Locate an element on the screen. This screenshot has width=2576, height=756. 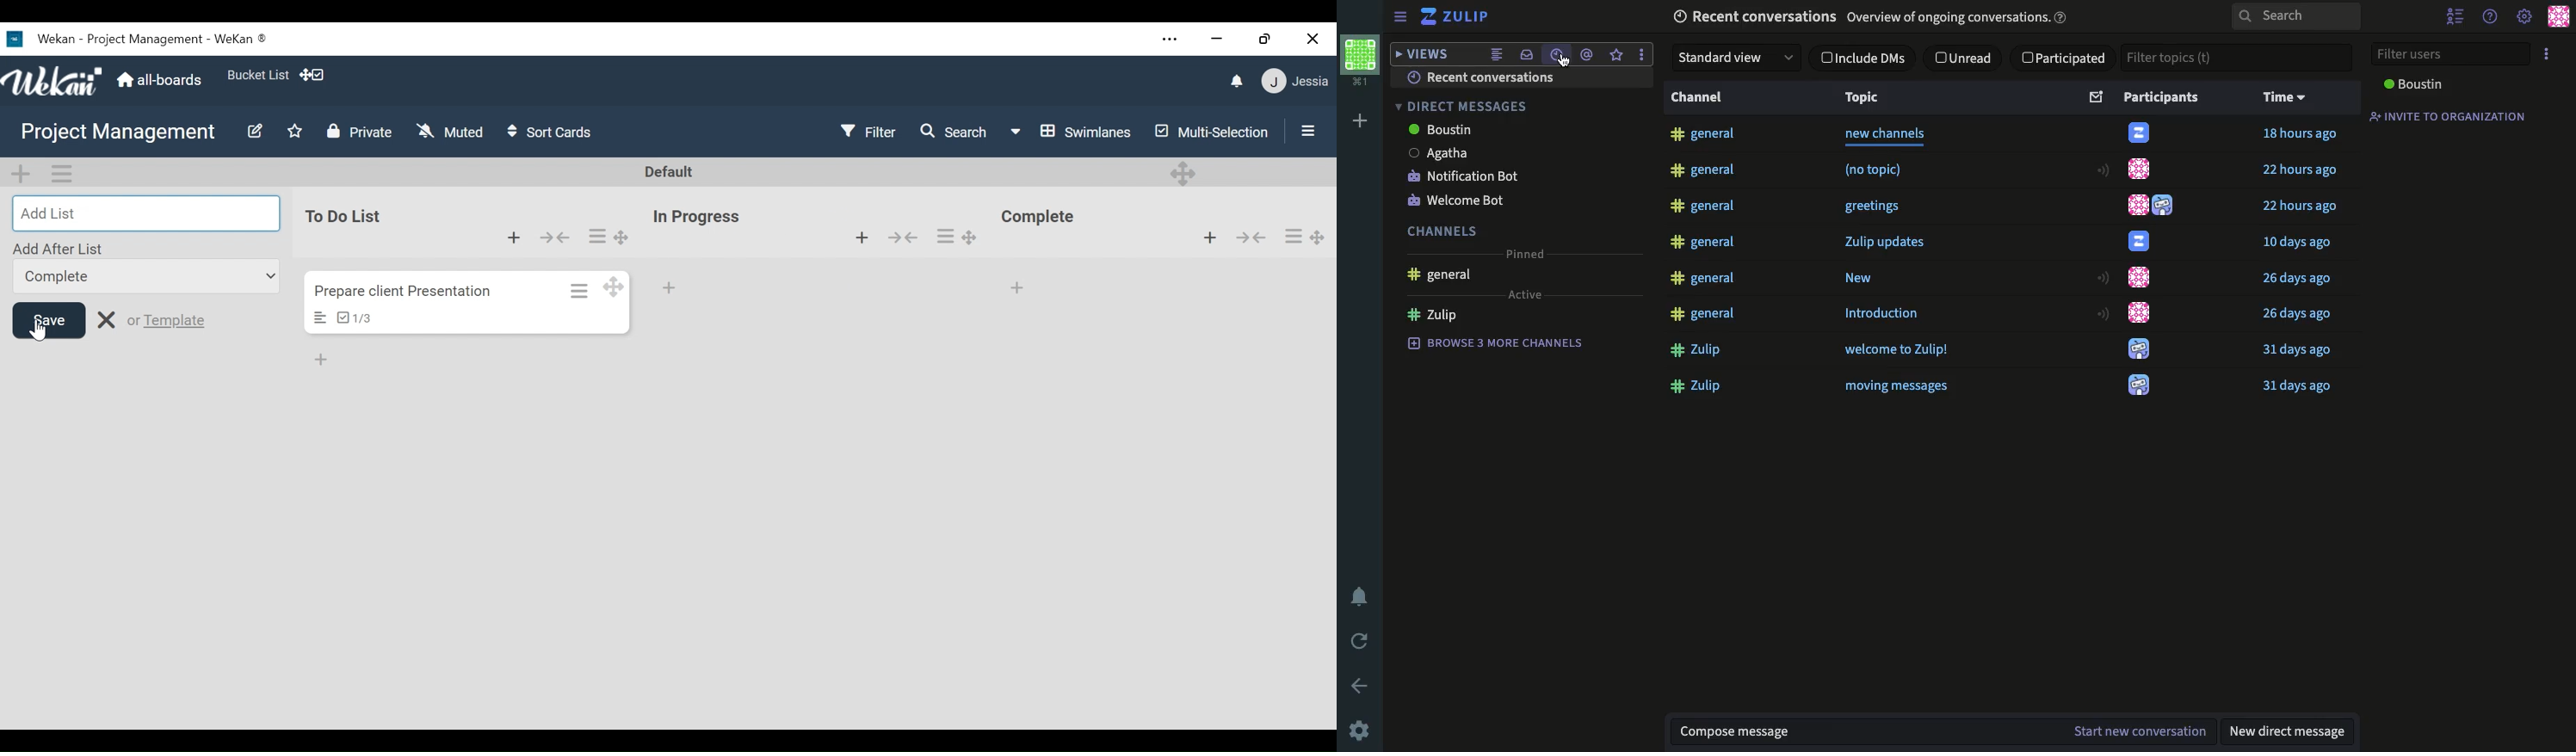
Cancel is located at coordinates (110, 322).